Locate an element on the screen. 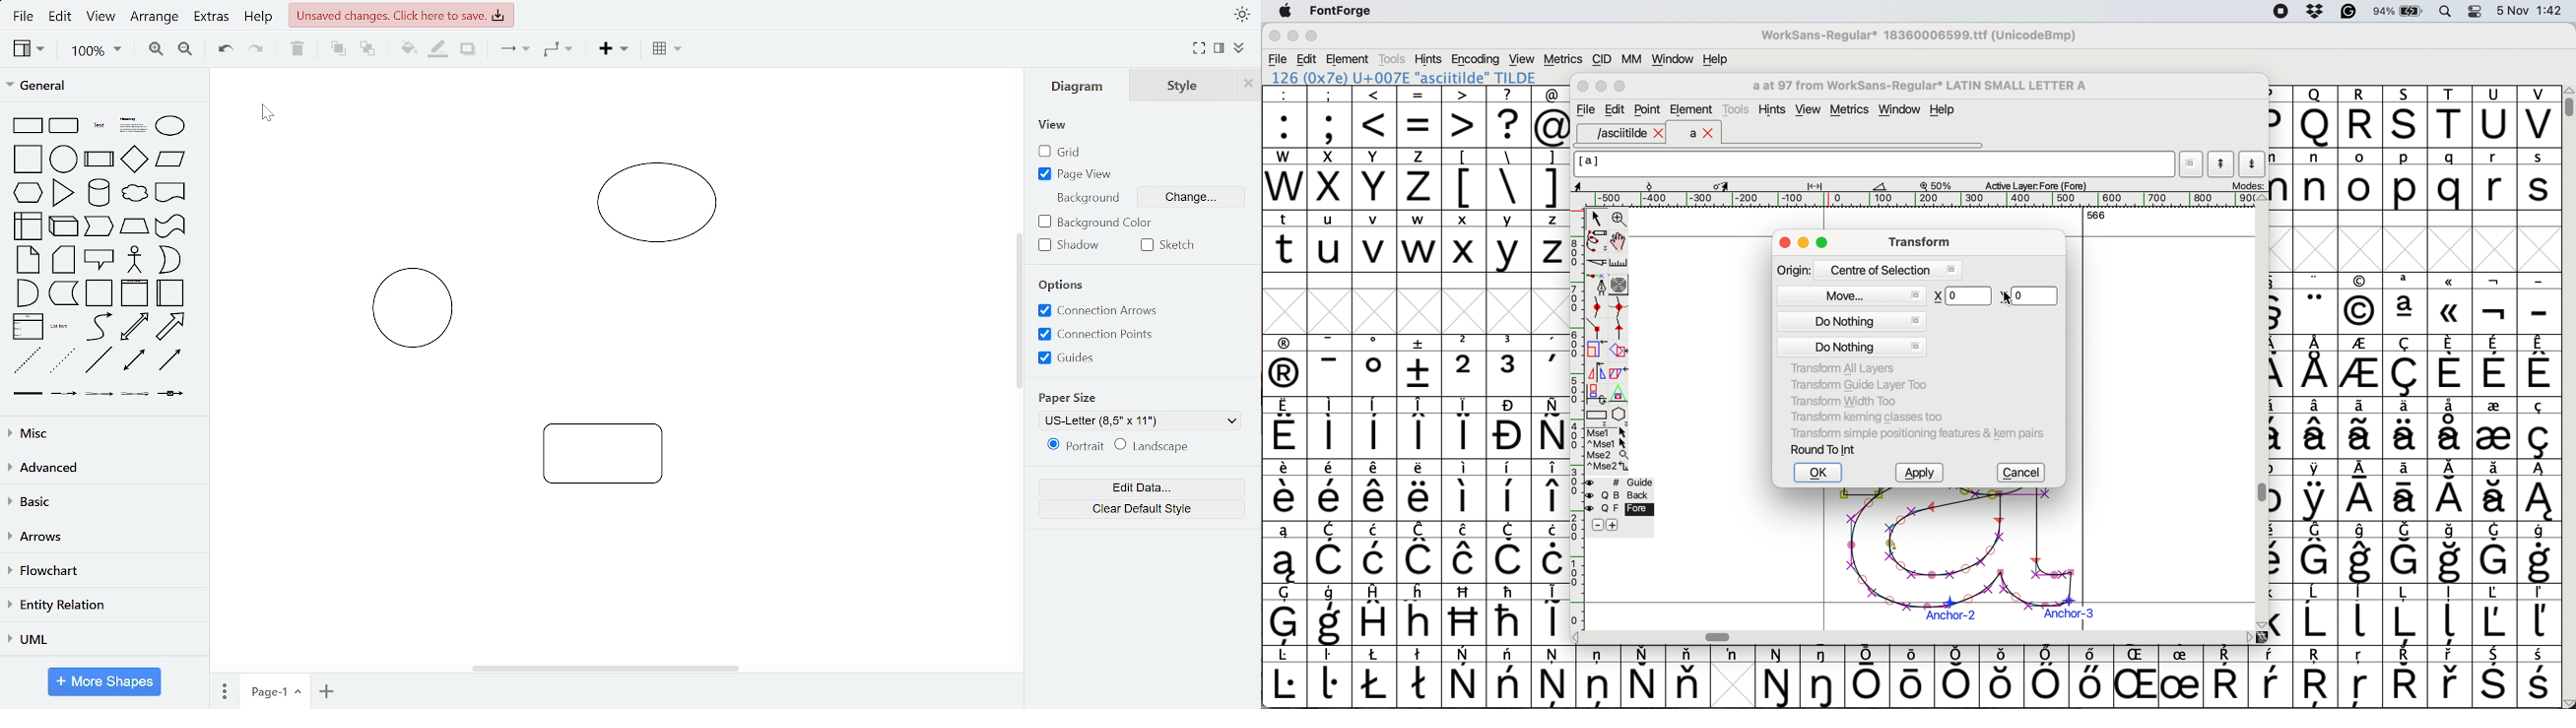 This screenshot has height=728, width=2576. horizontal scale is located at coordinates (1925, 199).